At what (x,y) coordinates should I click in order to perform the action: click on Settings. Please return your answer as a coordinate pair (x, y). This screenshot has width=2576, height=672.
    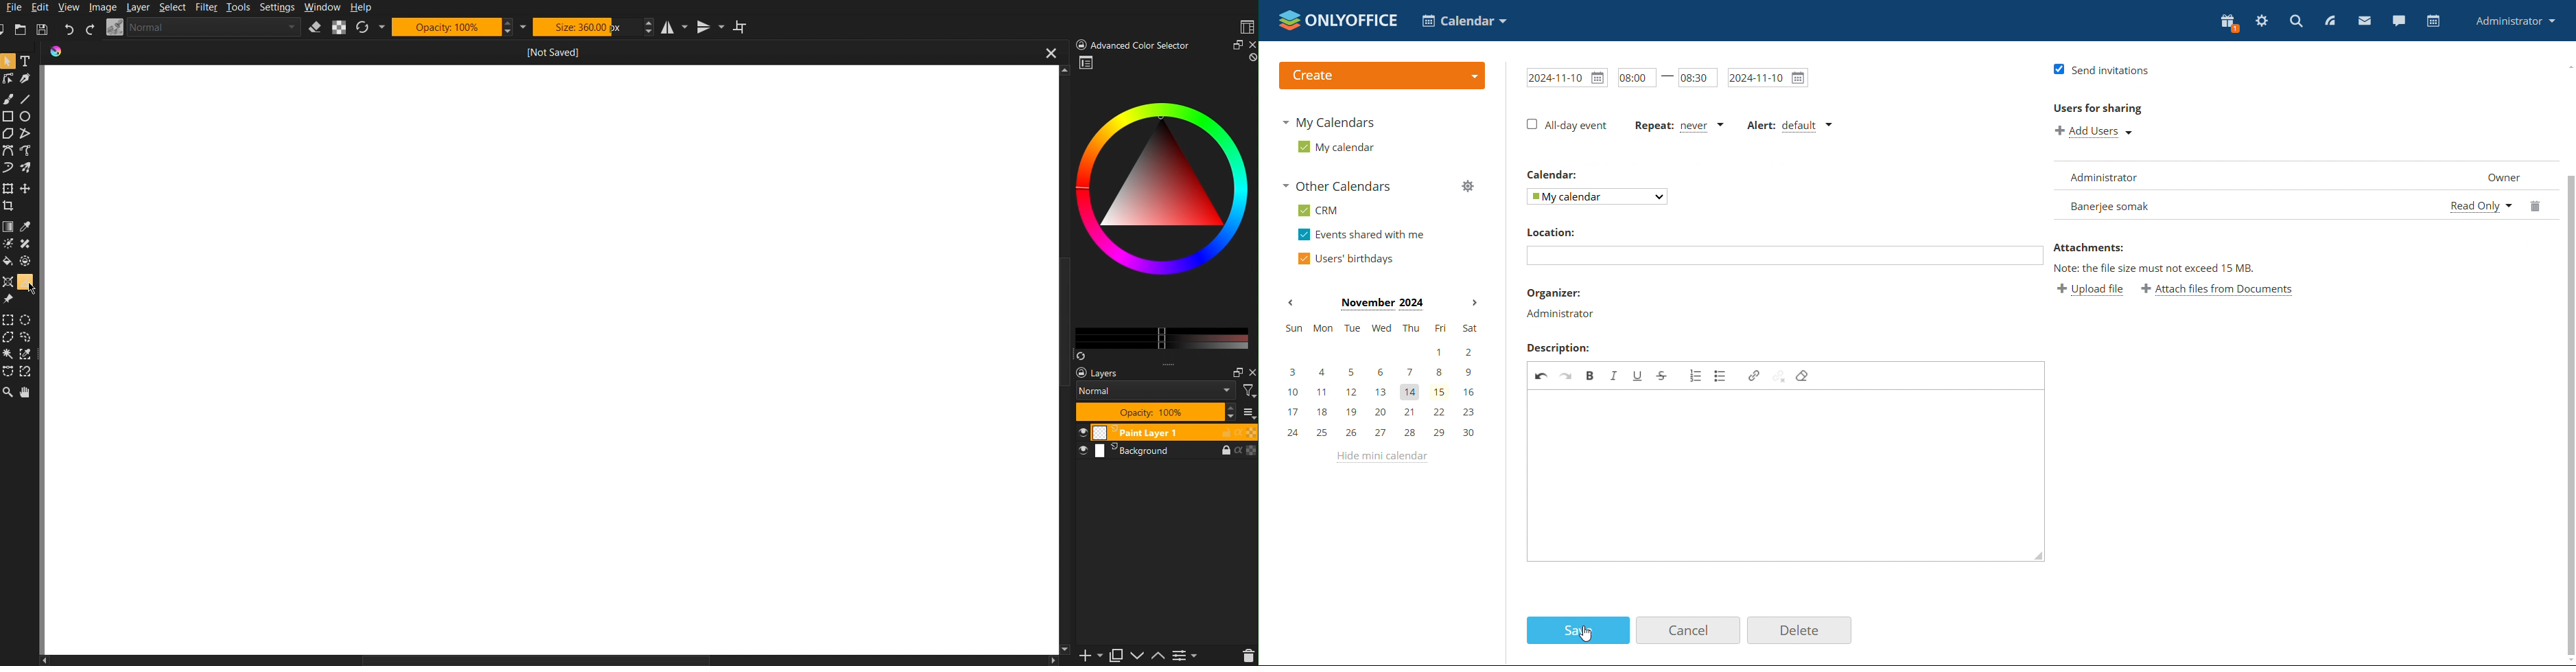
    Looking at the image, I should click on (278, 9).